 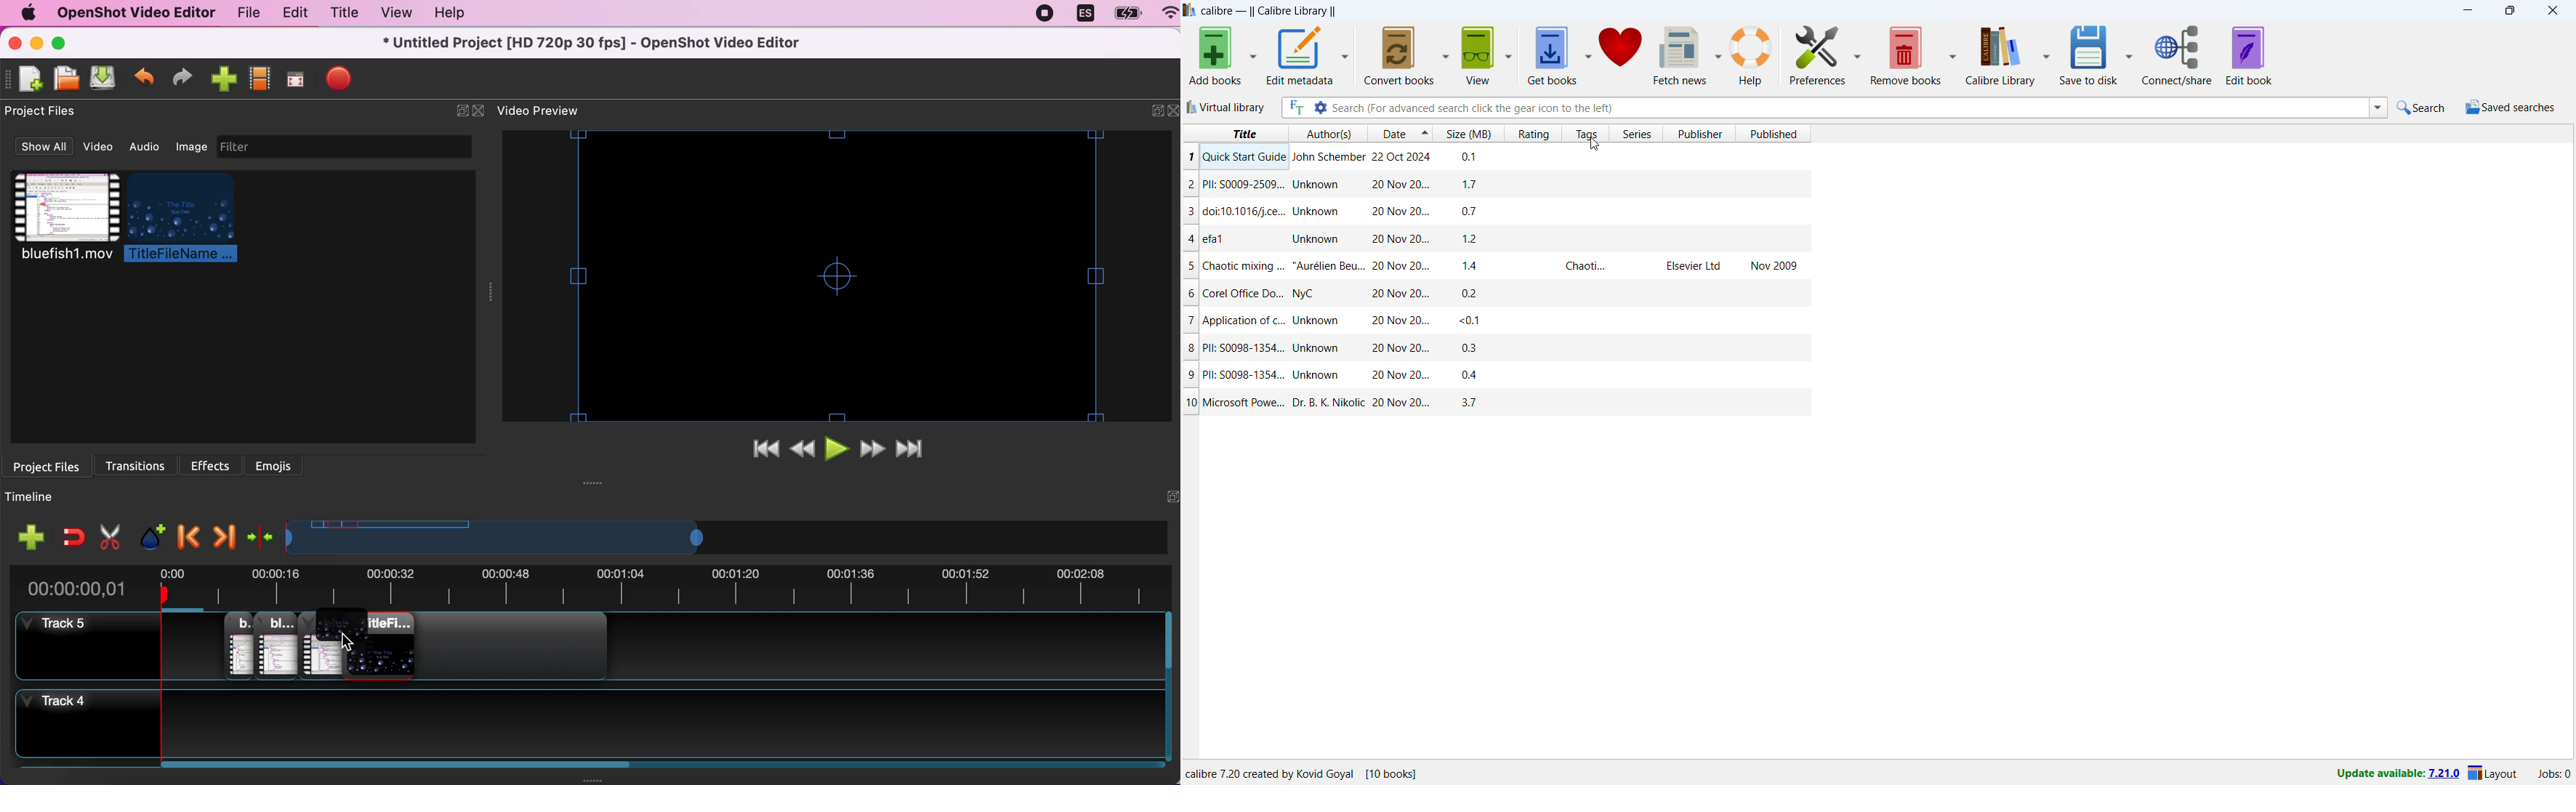 I want to click on convert books options, so click(x=1447, y=54).